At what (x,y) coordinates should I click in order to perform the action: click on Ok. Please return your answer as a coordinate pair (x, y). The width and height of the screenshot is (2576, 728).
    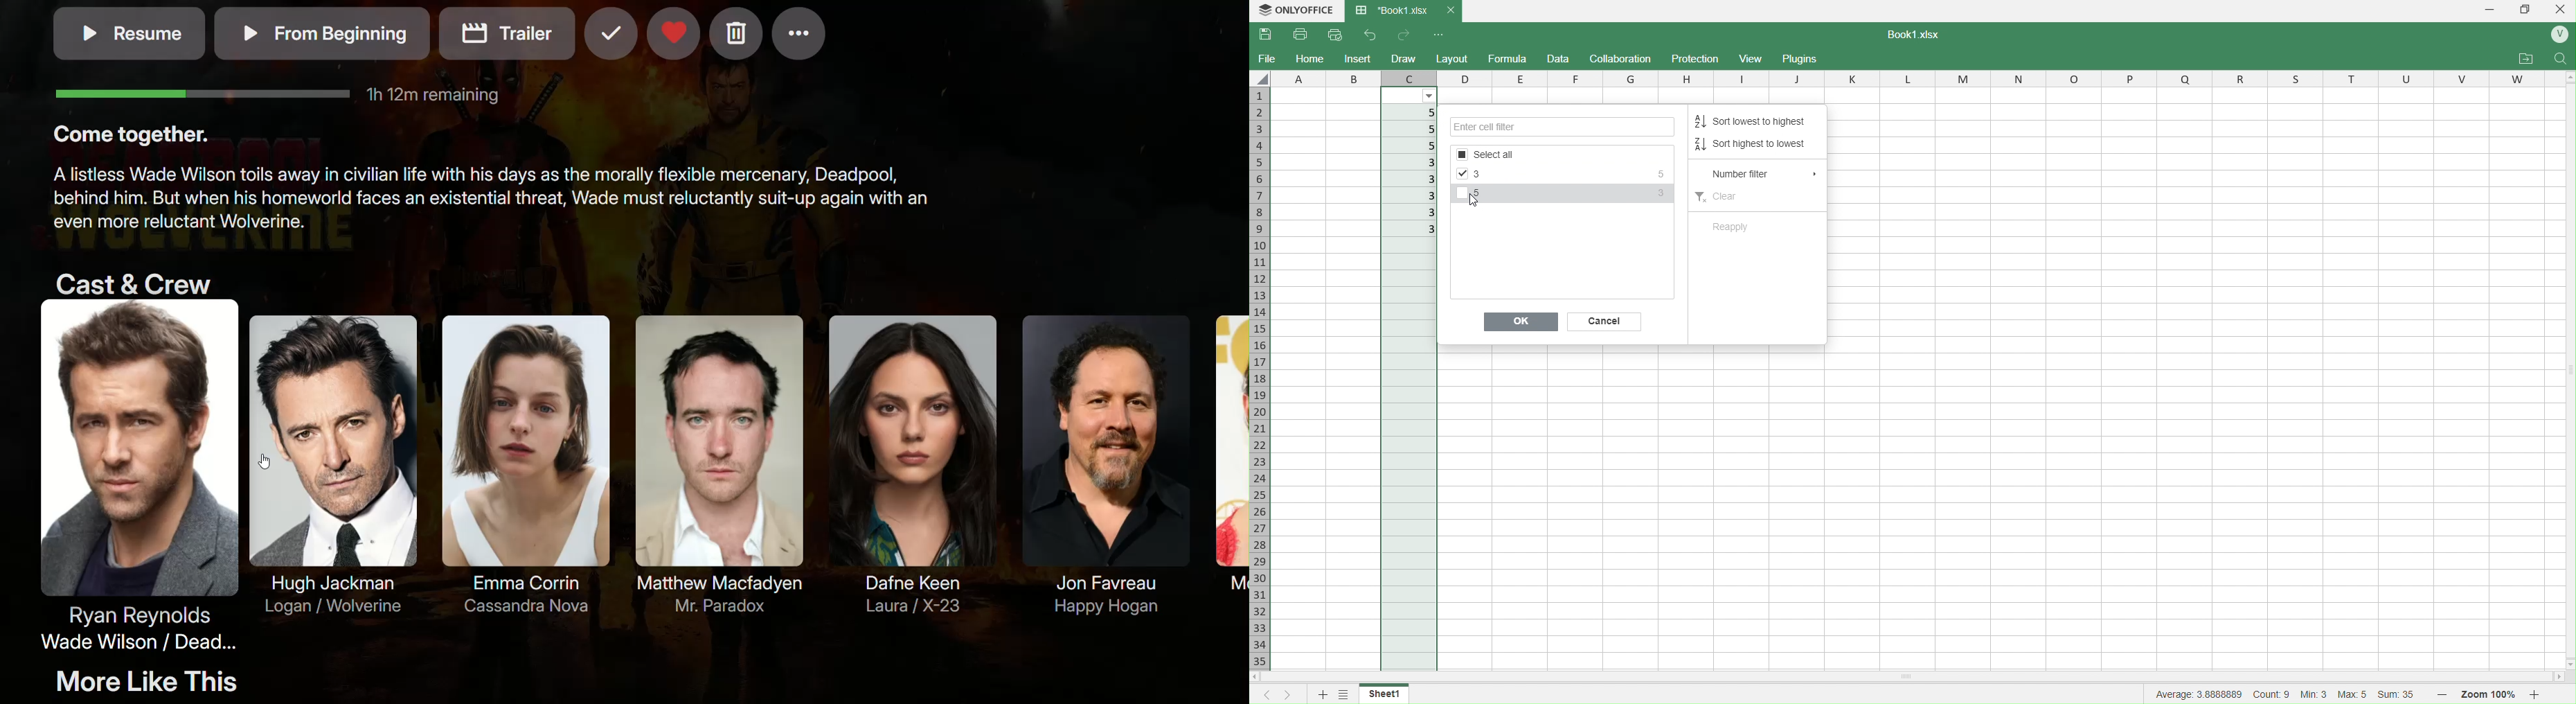
    Looking at the image, I should click on (1520, 324).